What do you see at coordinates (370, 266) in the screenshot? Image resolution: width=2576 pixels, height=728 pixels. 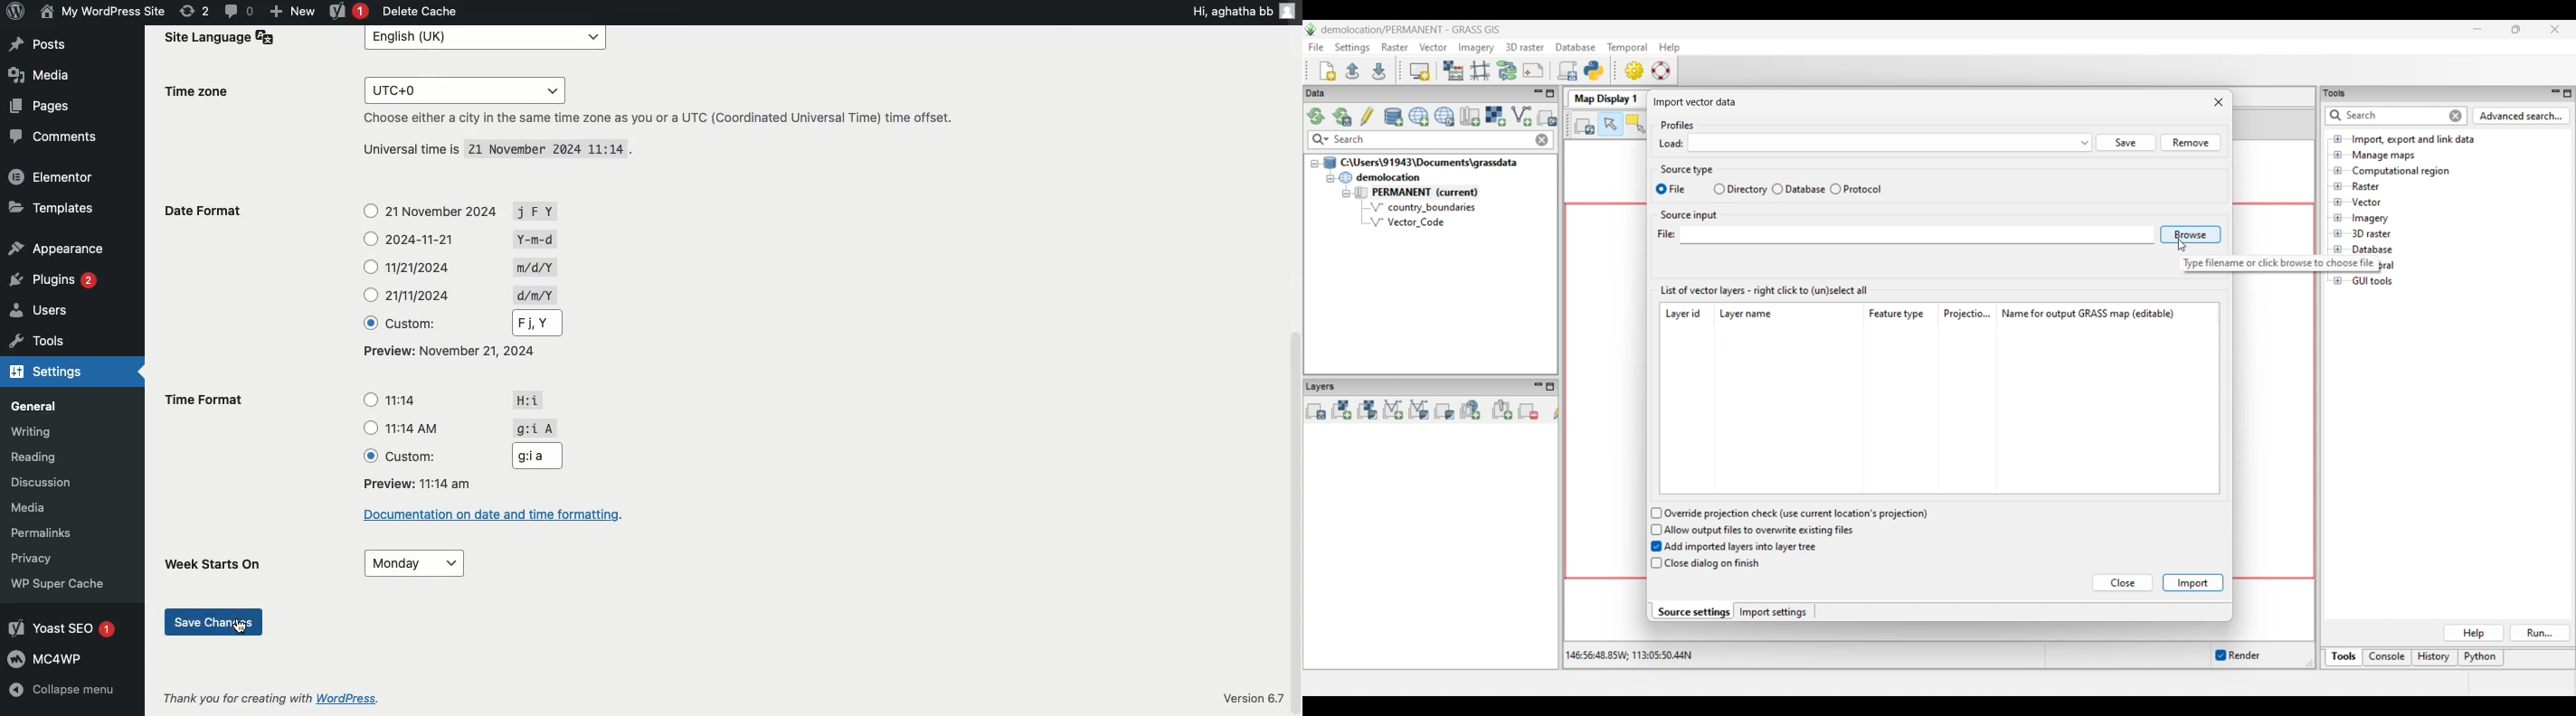 I see `Choose format` at bounding box center [370, 266].